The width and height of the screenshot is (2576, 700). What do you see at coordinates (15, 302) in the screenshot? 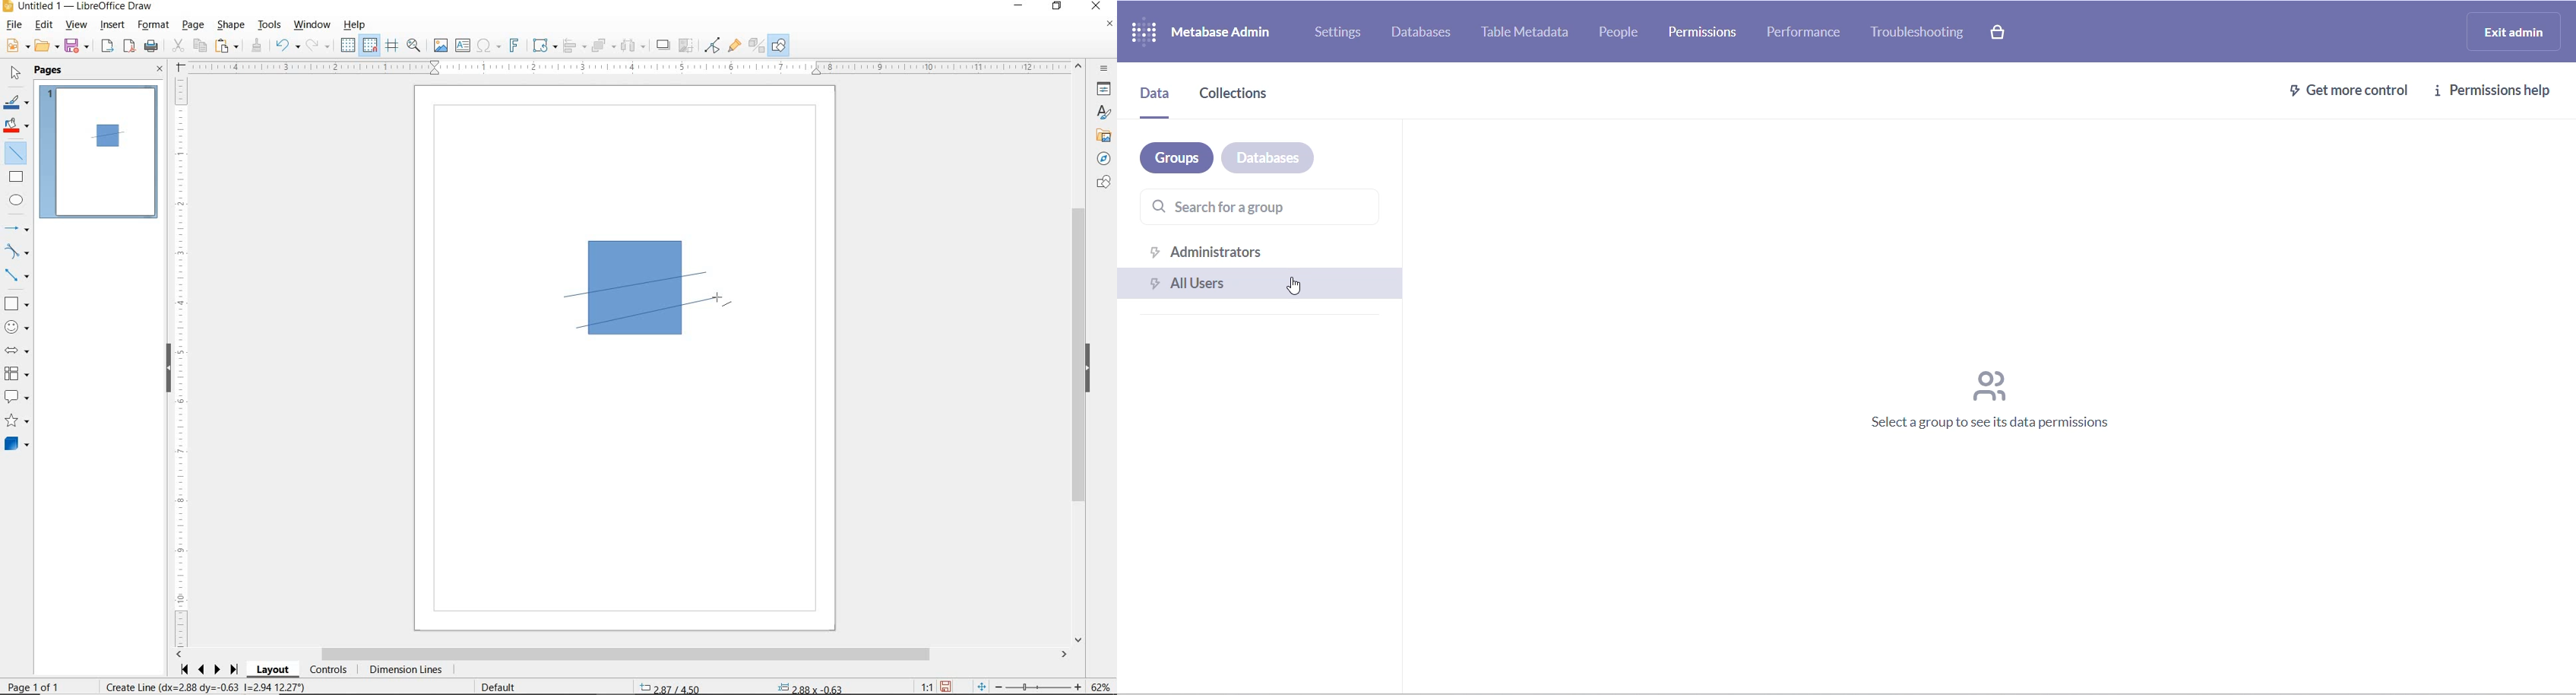
I see `BASIC SHAPES` at bounding box center [15, 302].